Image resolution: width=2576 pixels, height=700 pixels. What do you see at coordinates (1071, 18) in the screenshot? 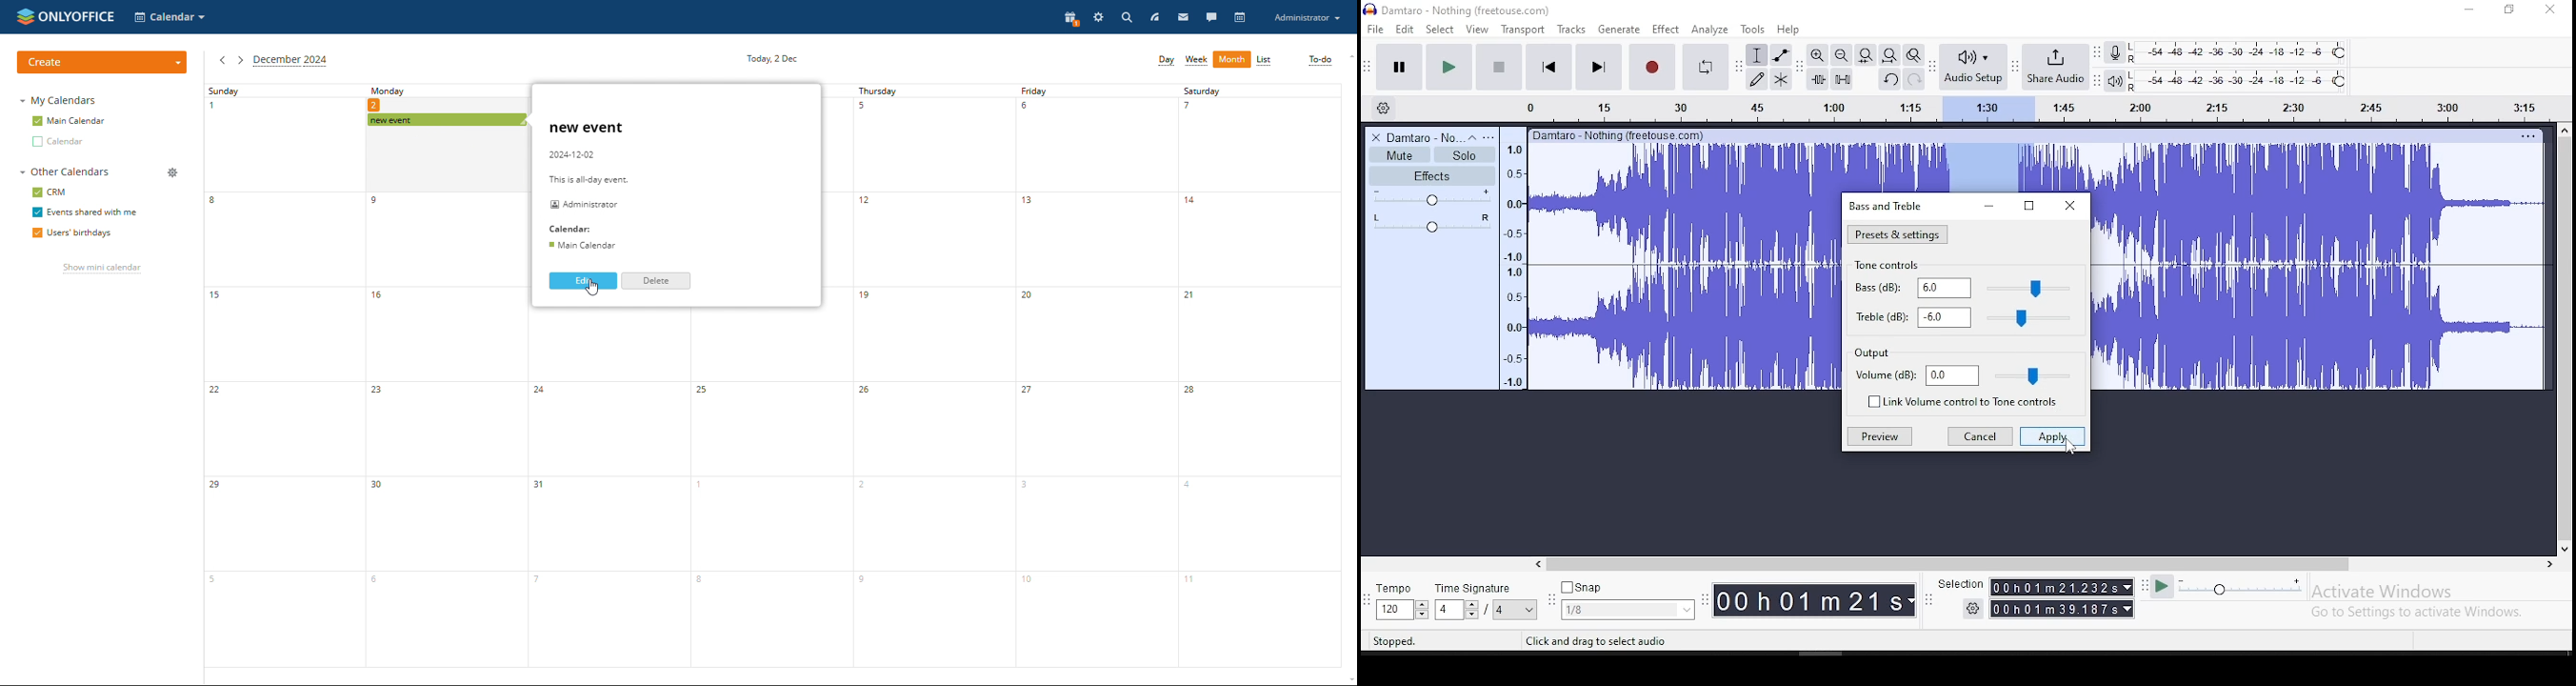
I see `present` at bounding box center [1071, 18].